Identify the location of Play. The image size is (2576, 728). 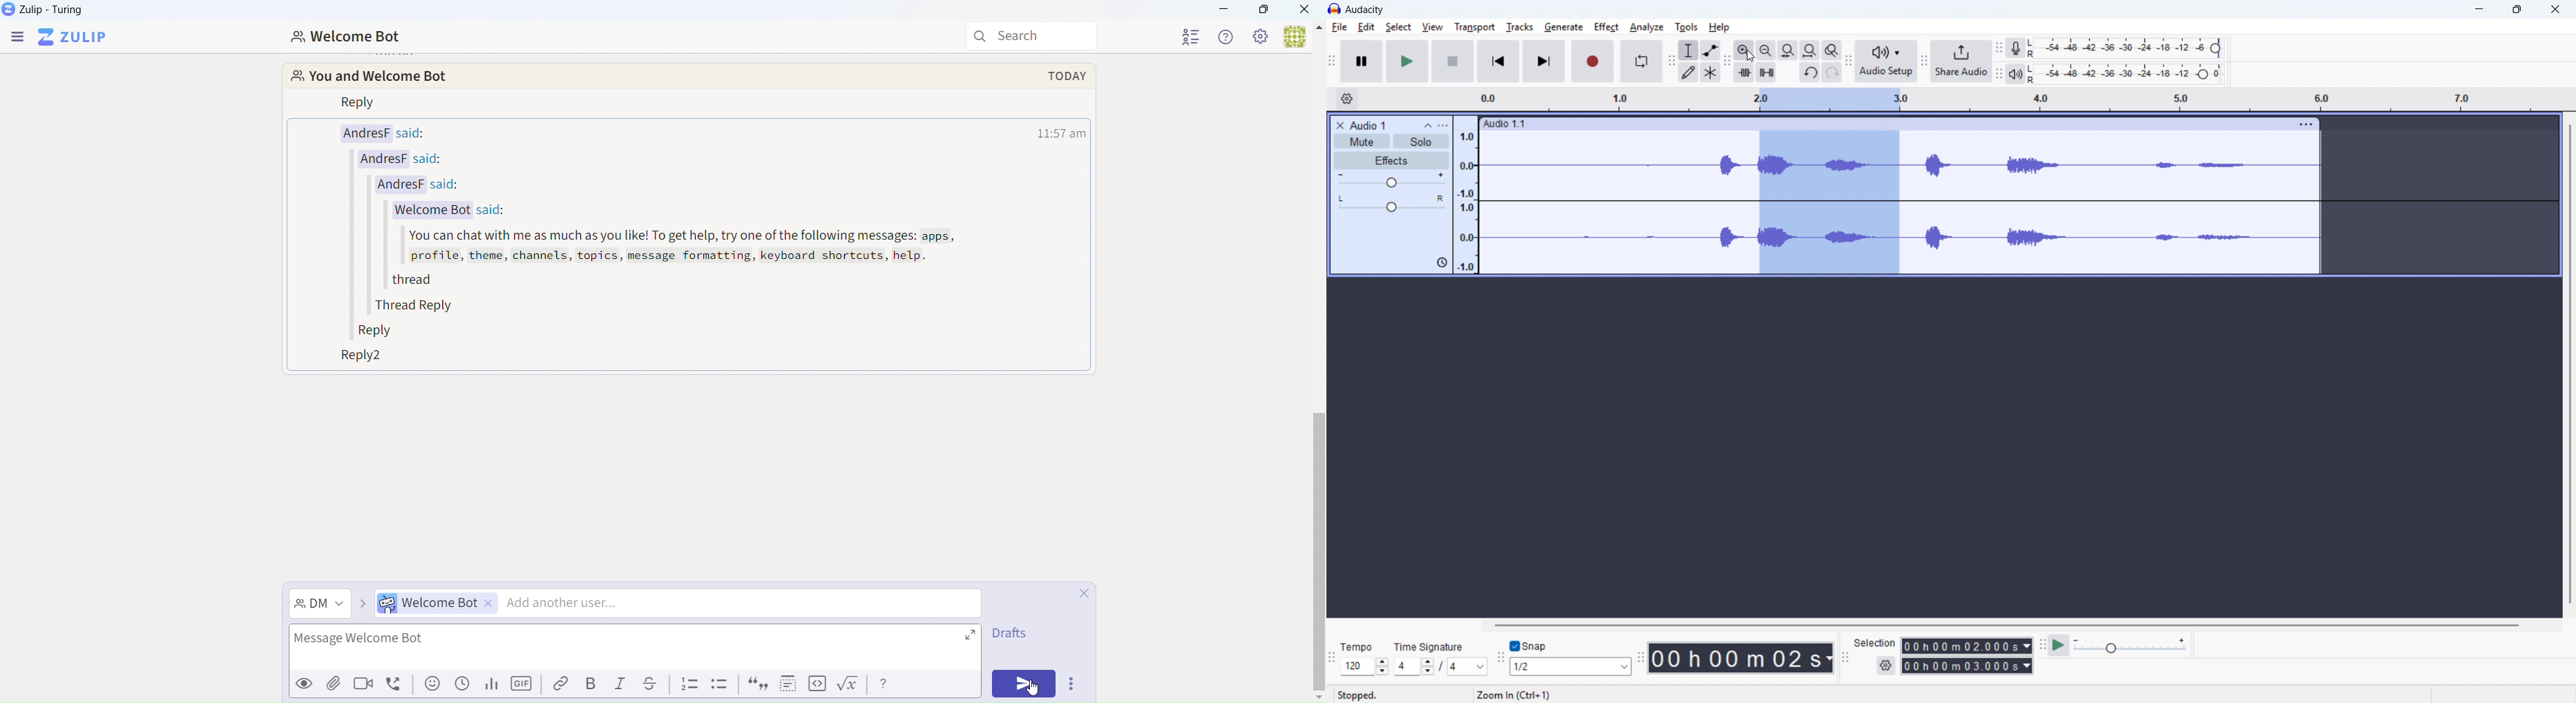
(1407, 61).